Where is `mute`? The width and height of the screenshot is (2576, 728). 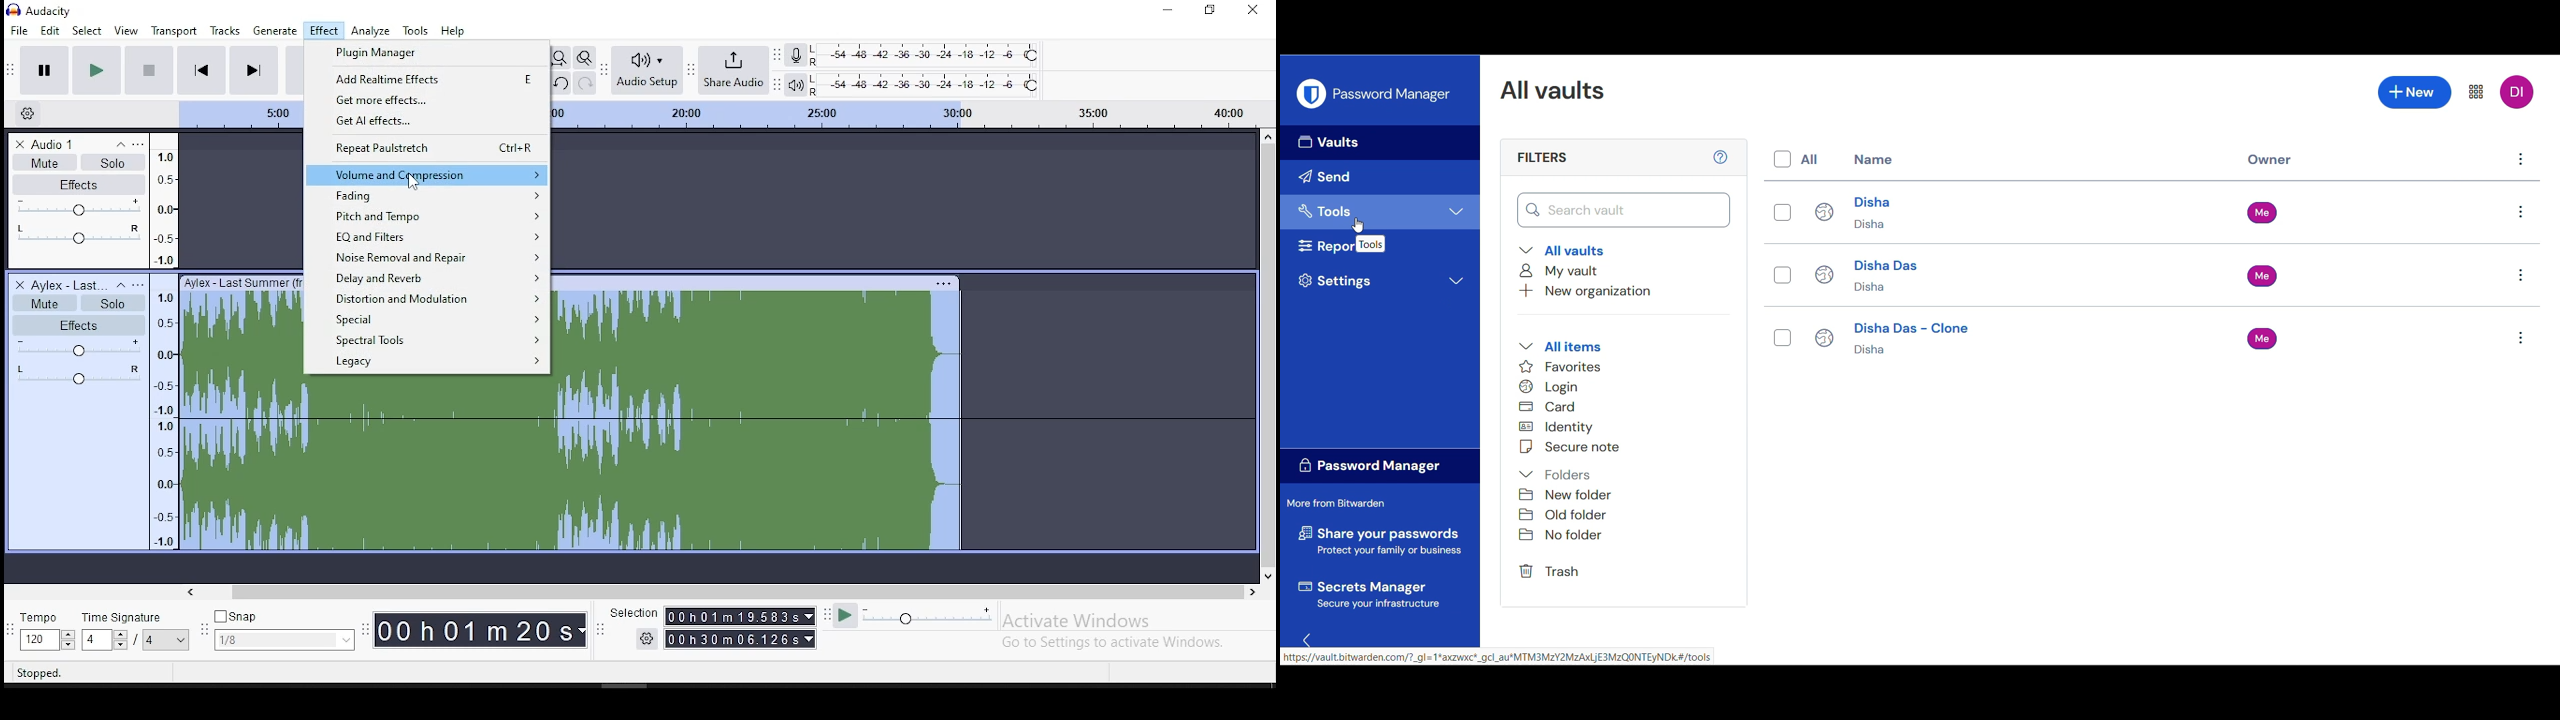 mute is located at coordinates (43, 162).